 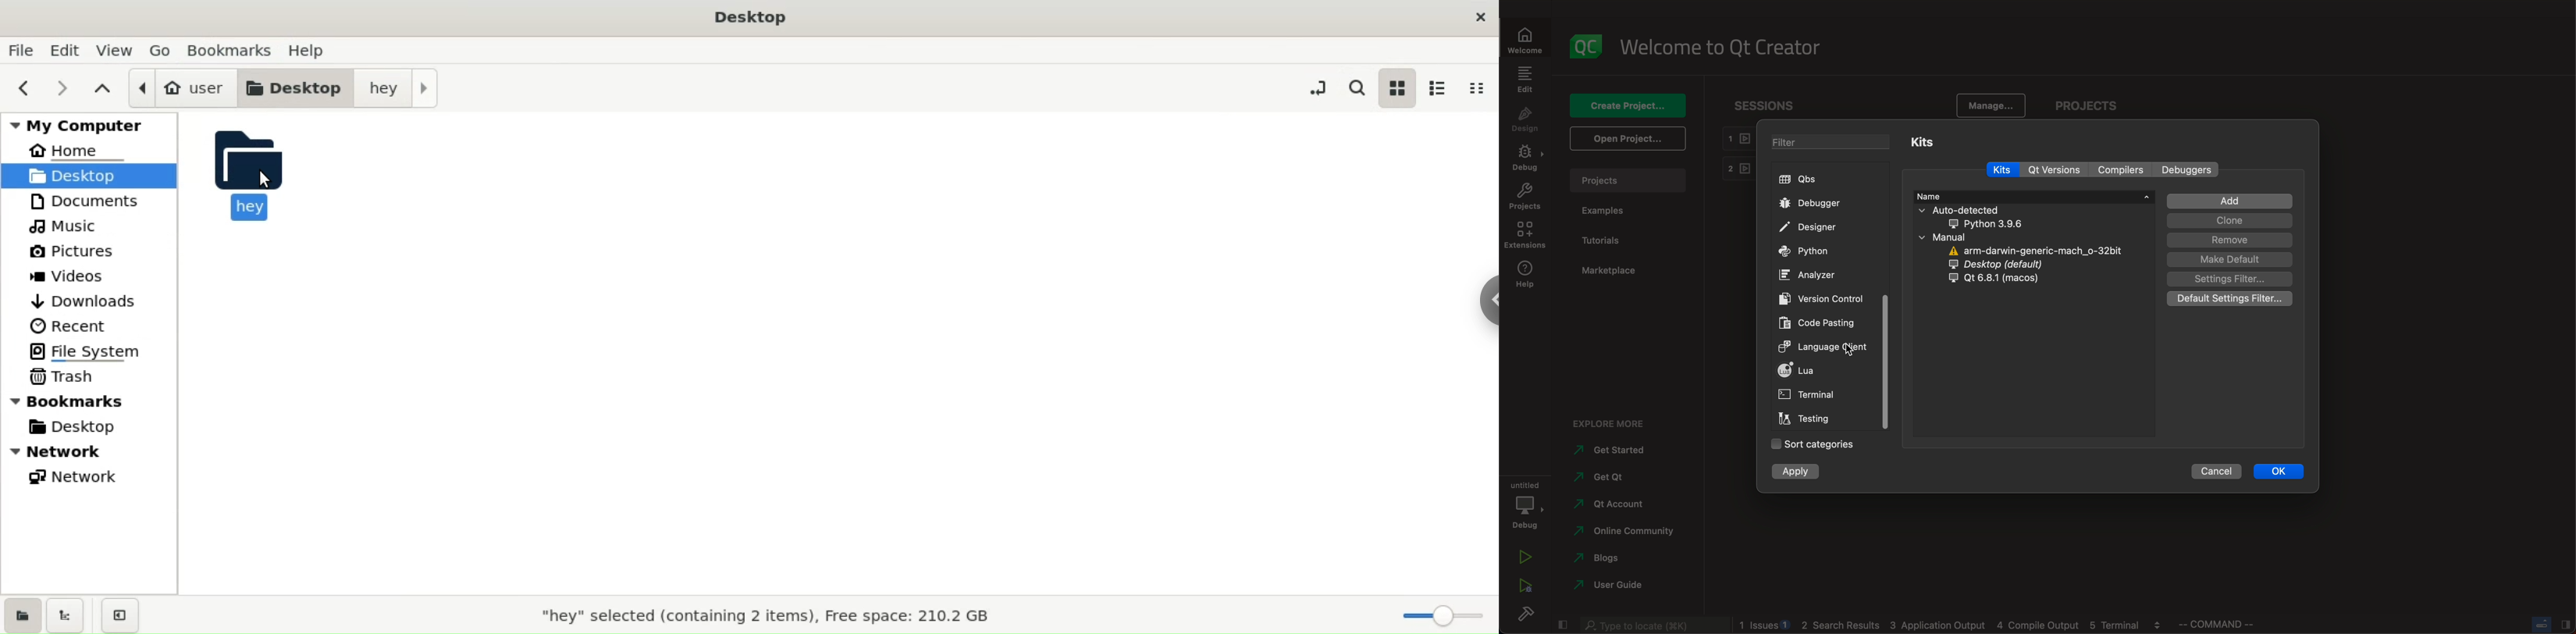 I want to click on search bar, so click(x=1651, y=625).